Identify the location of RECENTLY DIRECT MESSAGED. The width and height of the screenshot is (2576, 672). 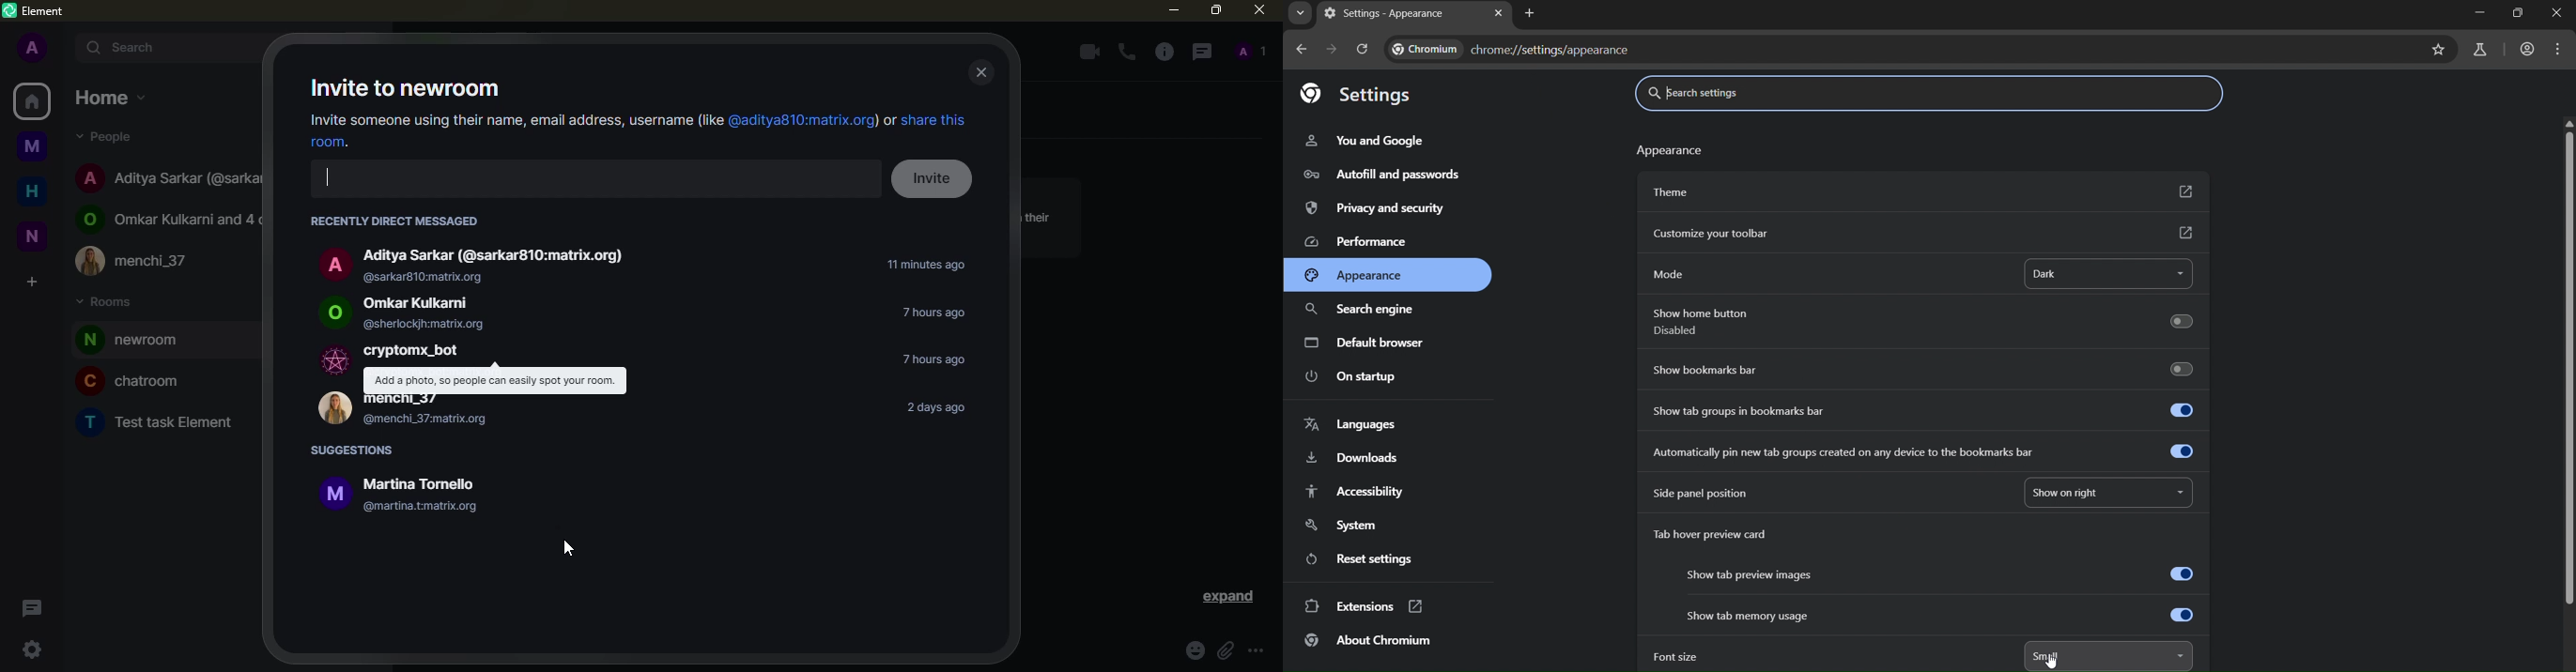
(393, 221).